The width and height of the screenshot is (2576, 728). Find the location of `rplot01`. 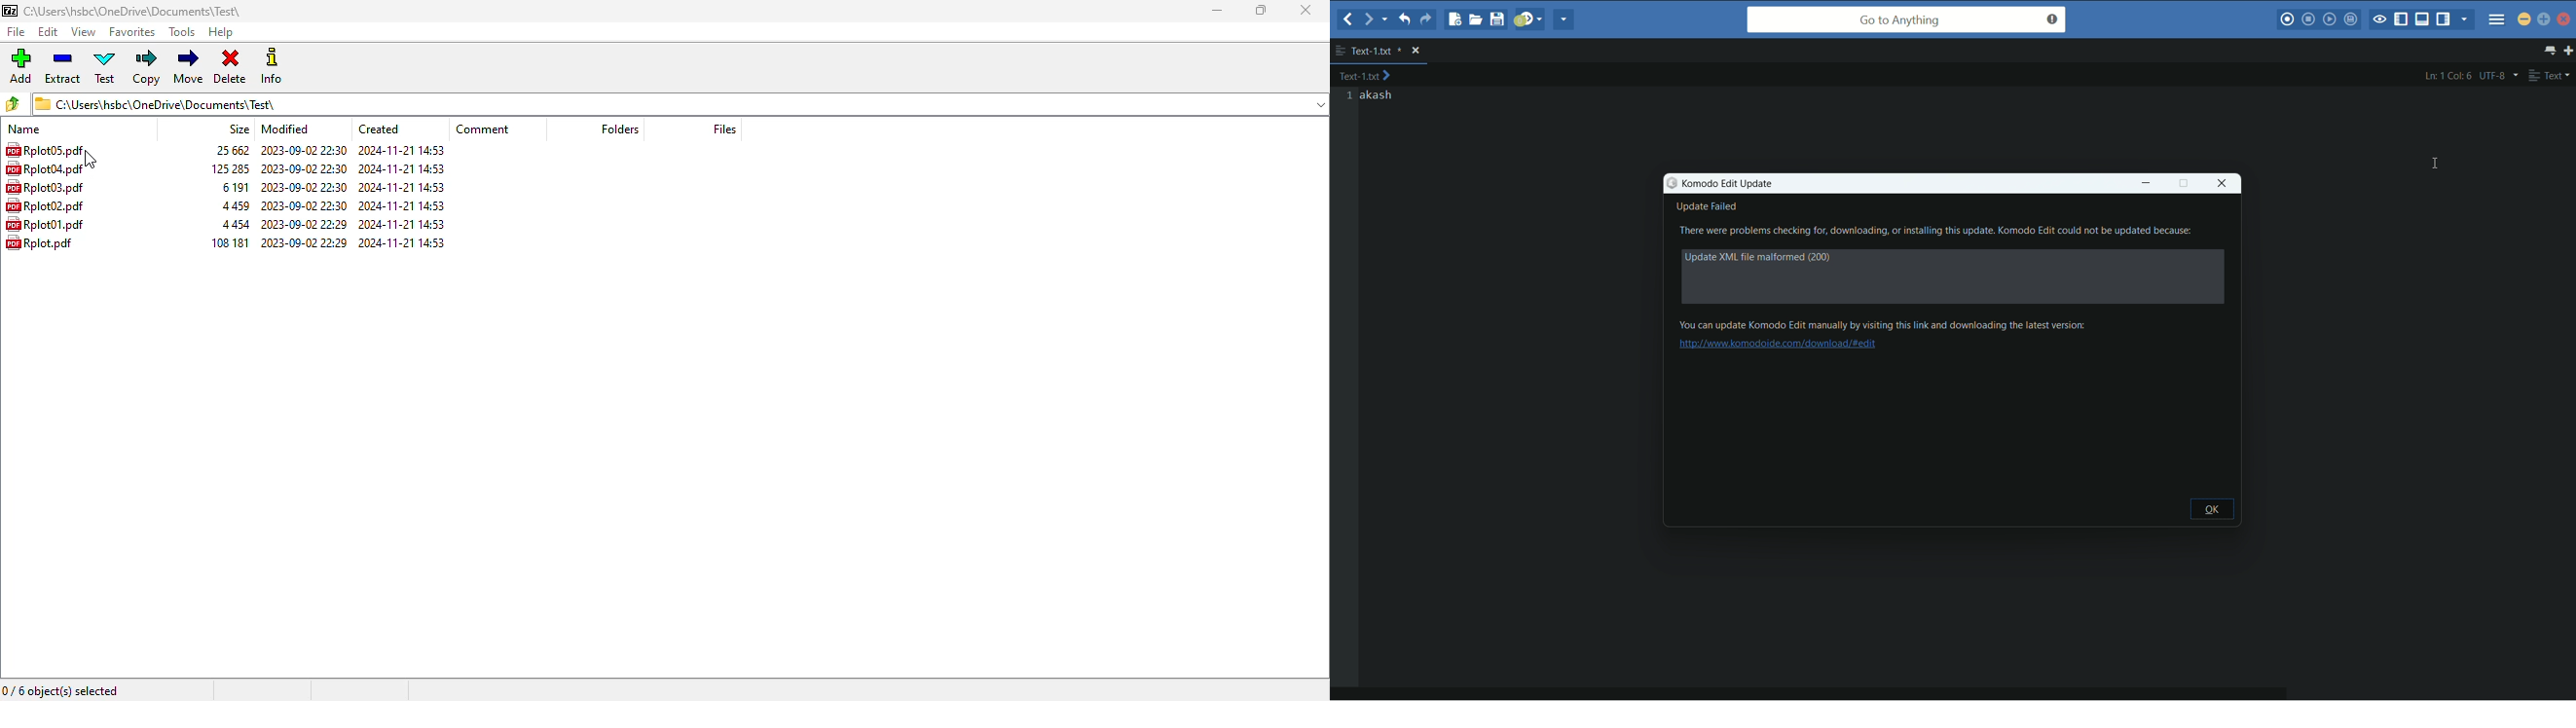

rplot01 is located at coordinates (46, 224).